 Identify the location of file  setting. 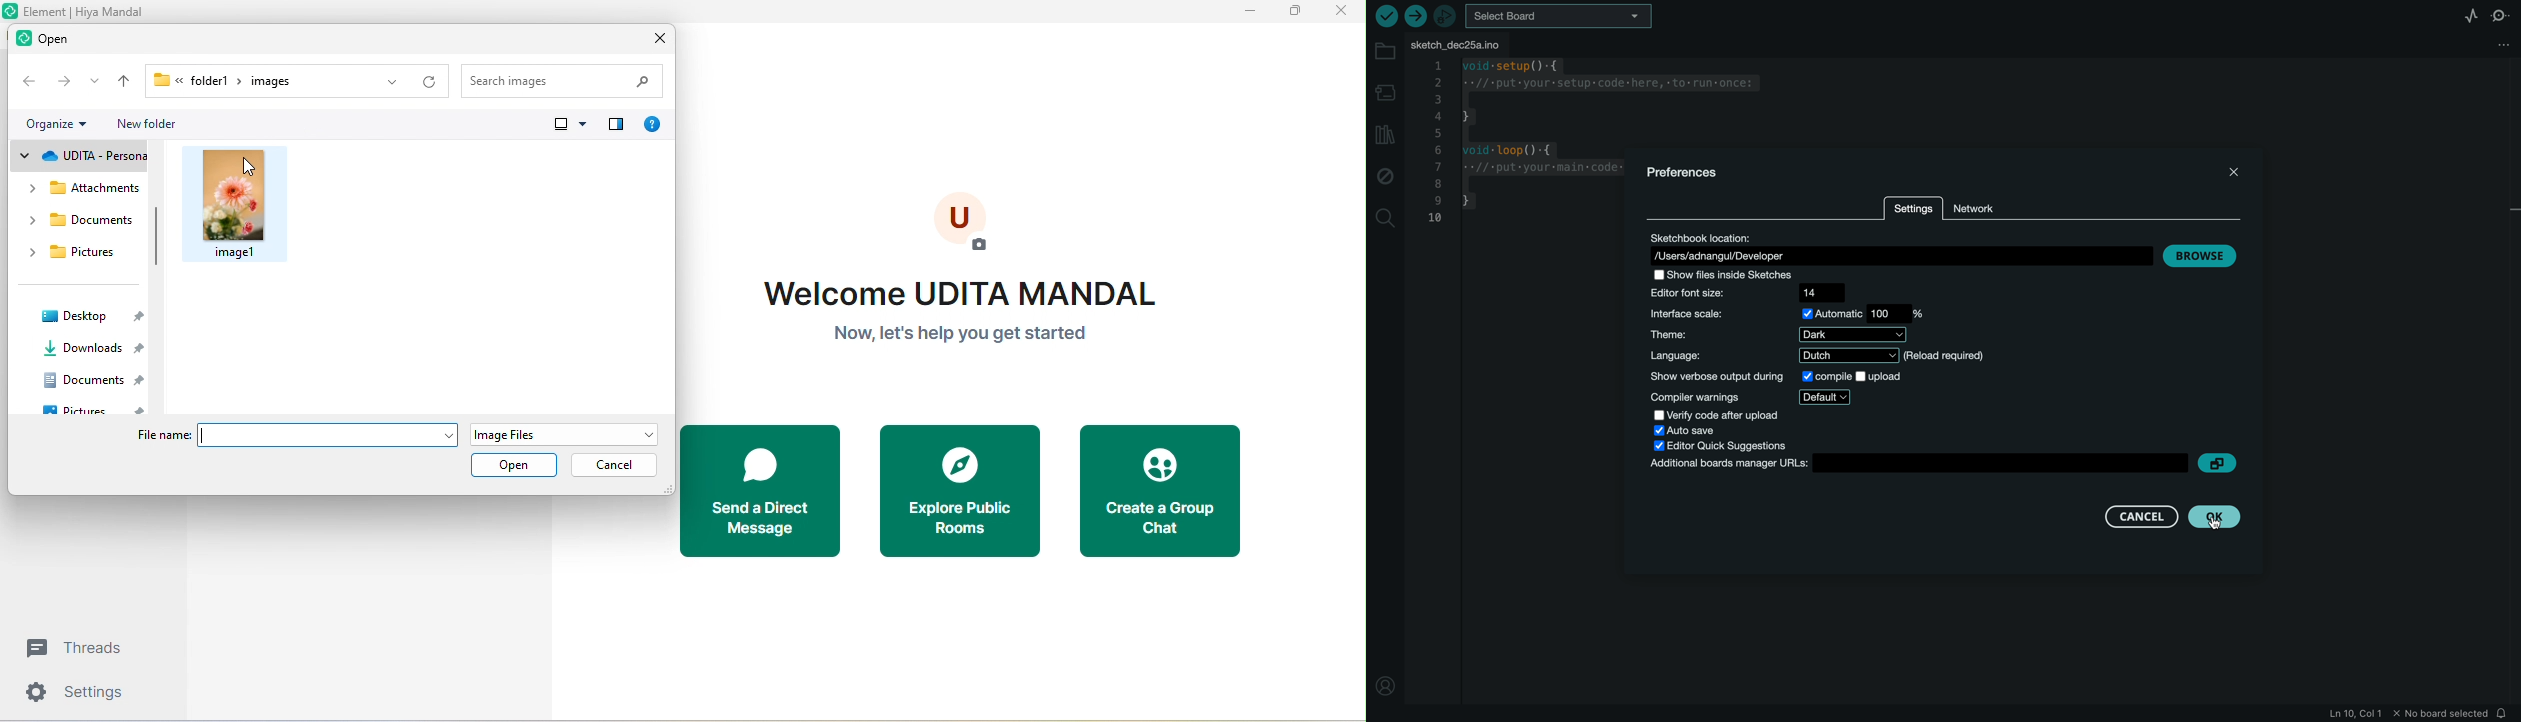
(2493, 44).